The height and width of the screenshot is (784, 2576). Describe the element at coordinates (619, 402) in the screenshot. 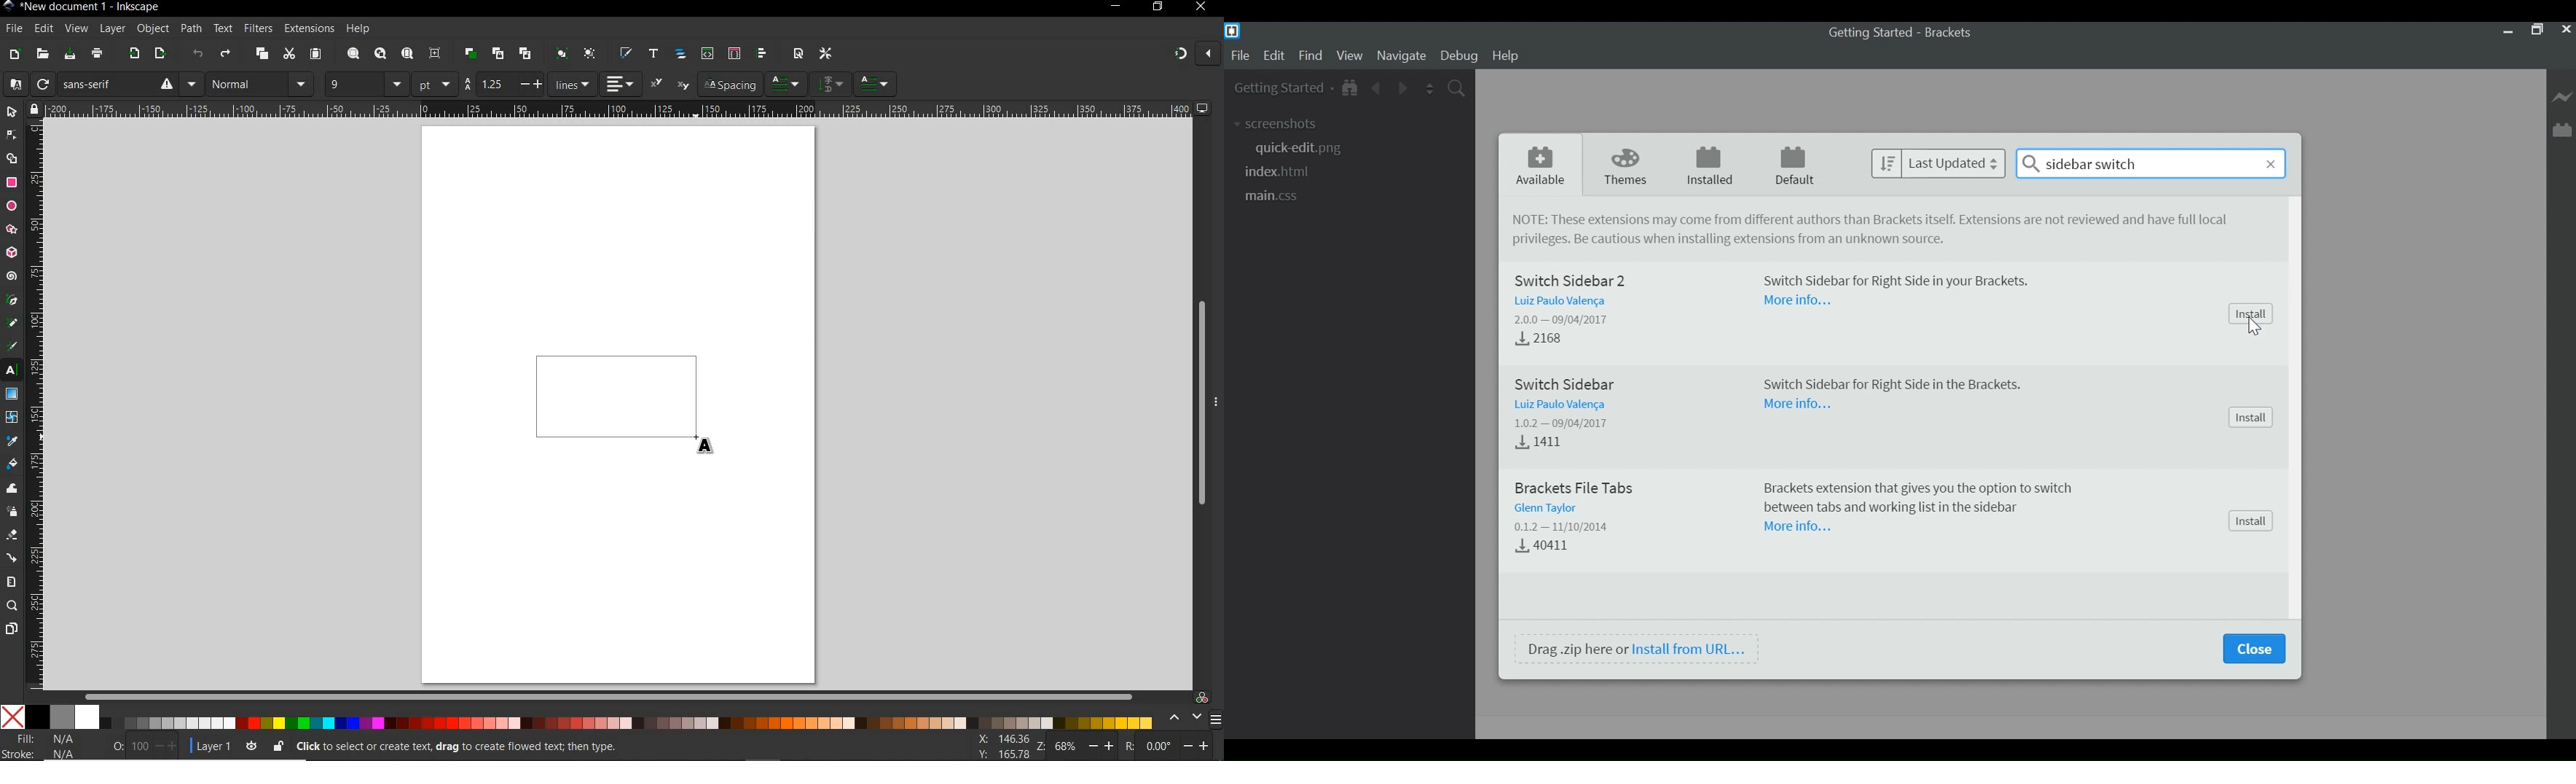

I see `canvas` at that location.